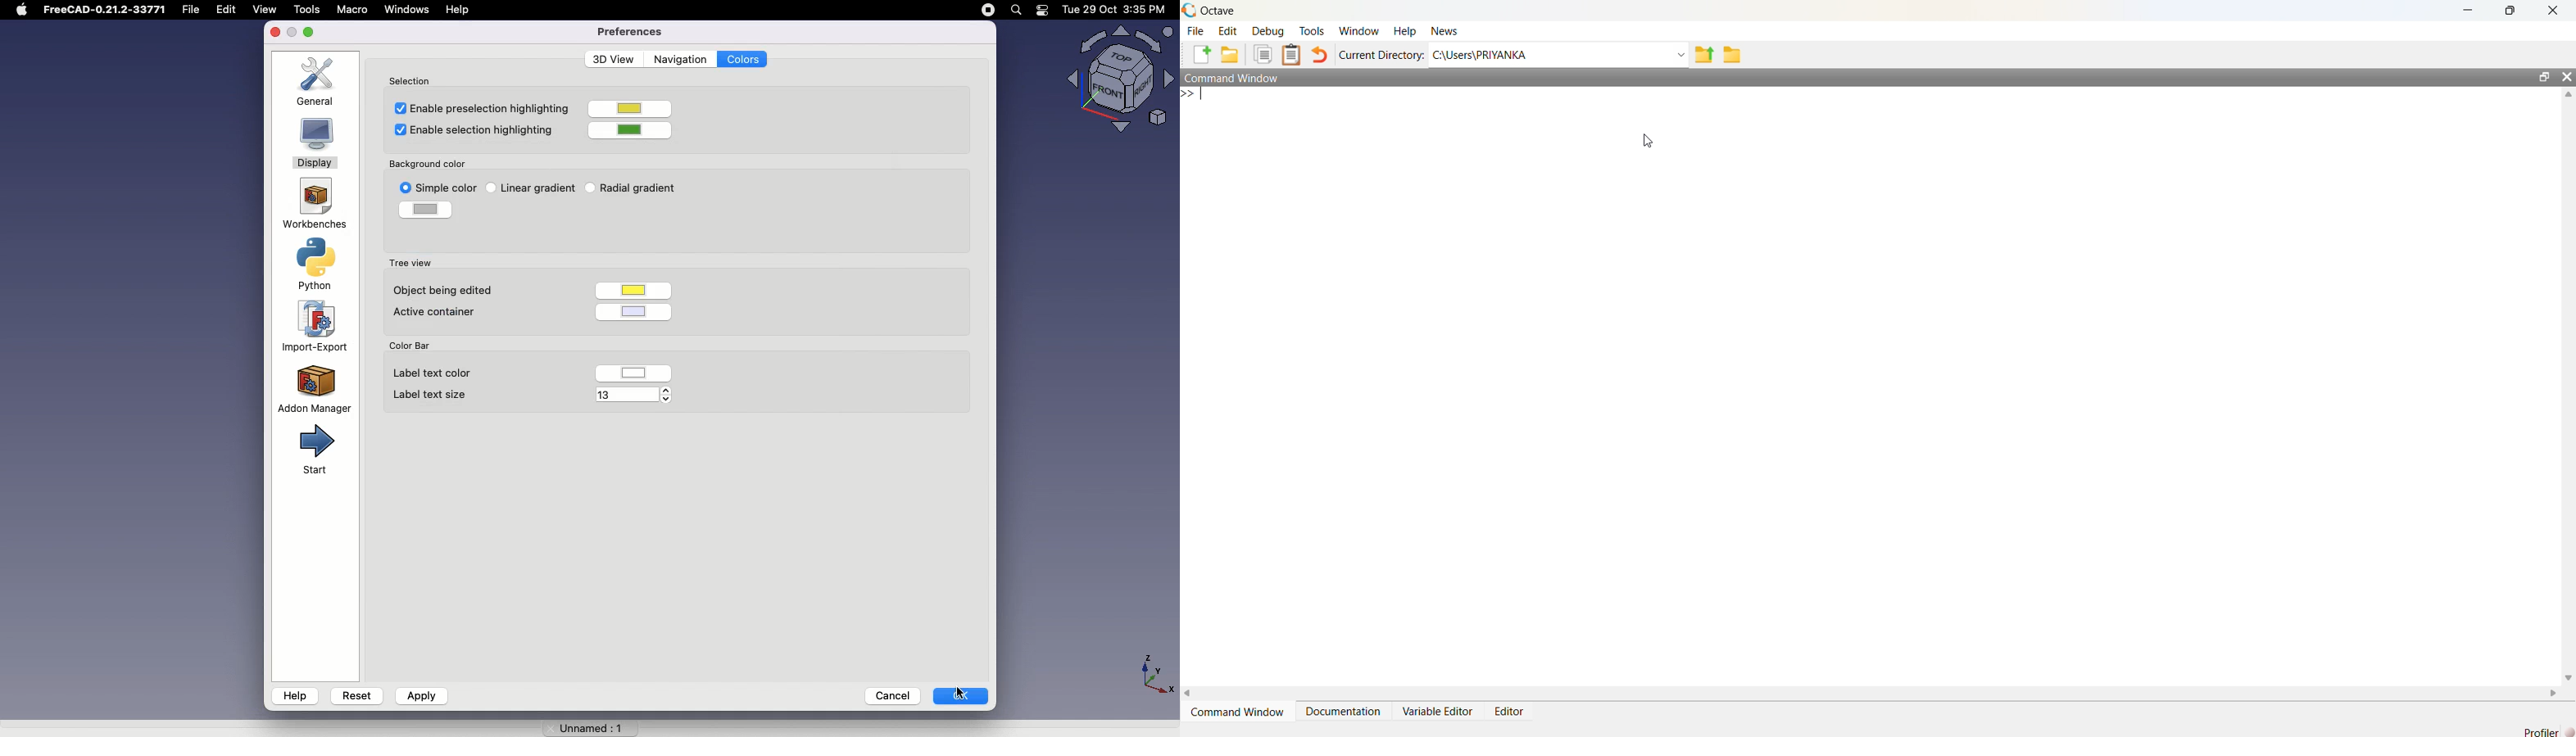 The height and width of the screenshot is (756, 2576). I want to click on Apply, so click(420, 696).